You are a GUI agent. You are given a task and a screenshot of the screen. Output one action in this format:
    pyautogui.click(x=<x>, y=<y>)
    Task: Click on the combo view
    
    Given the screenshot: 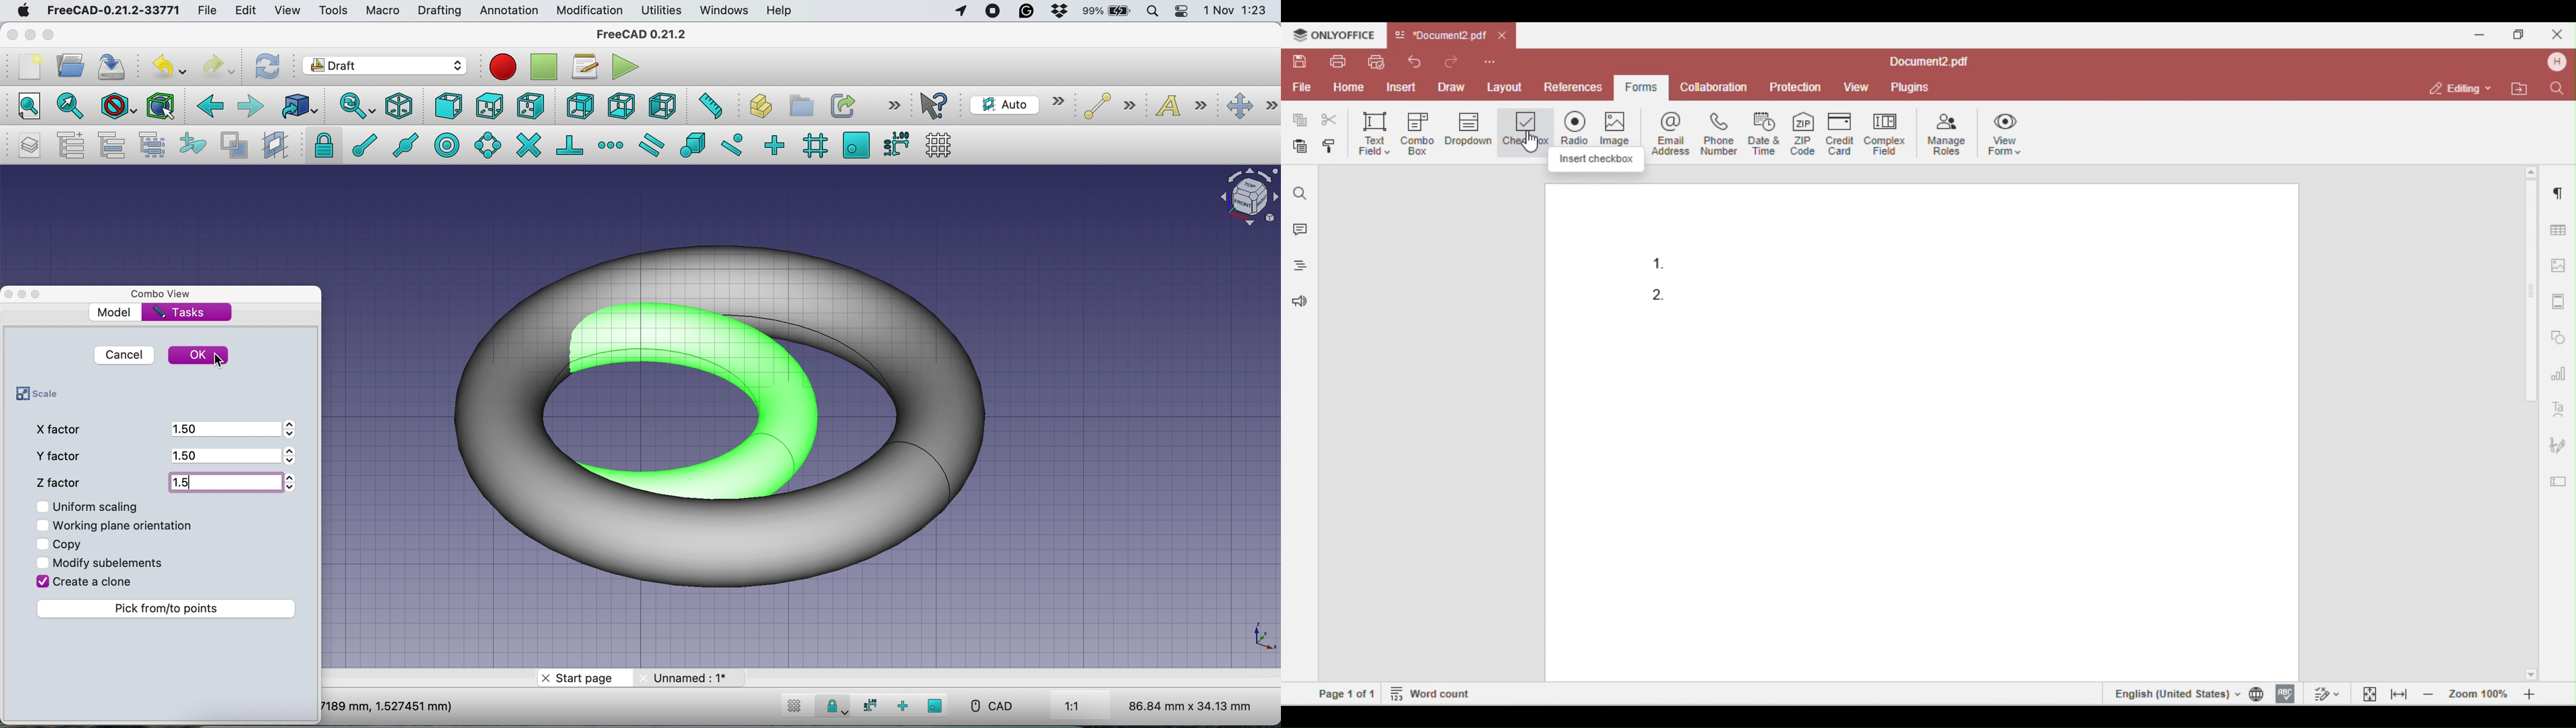 What is the action you would take?
    pyautogui.click(x=168, y=294)
    